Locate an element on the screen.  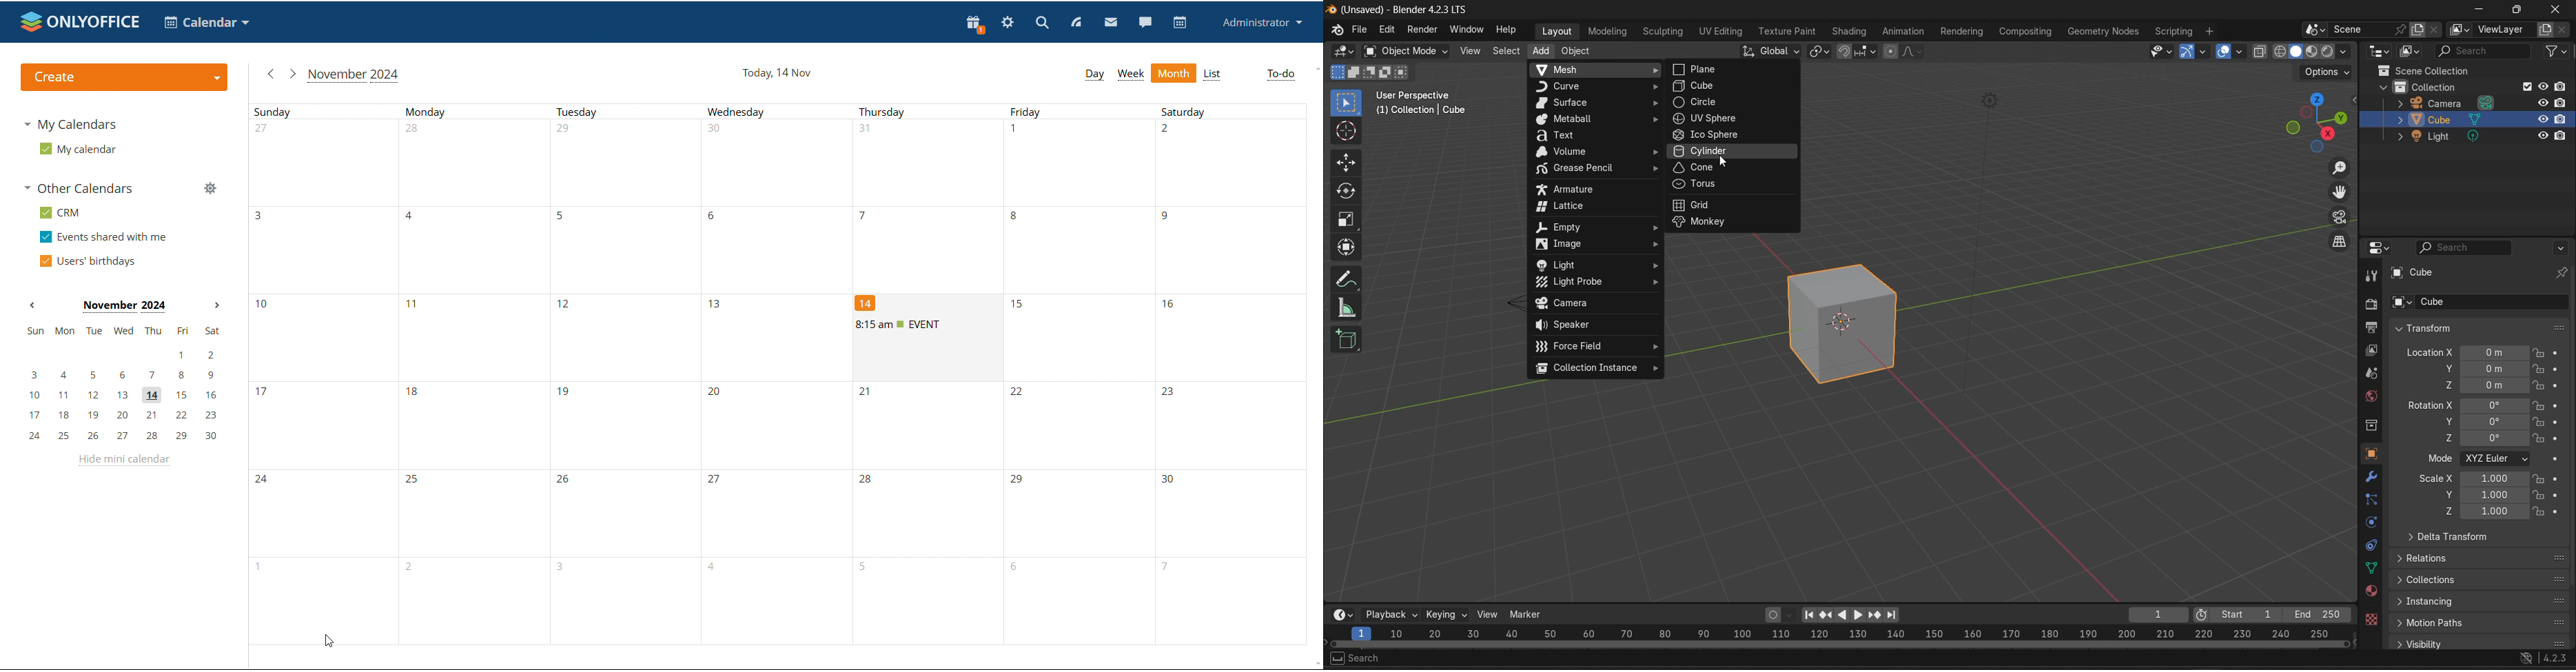
toggle x-ray is located at coordinates (2262, 51).